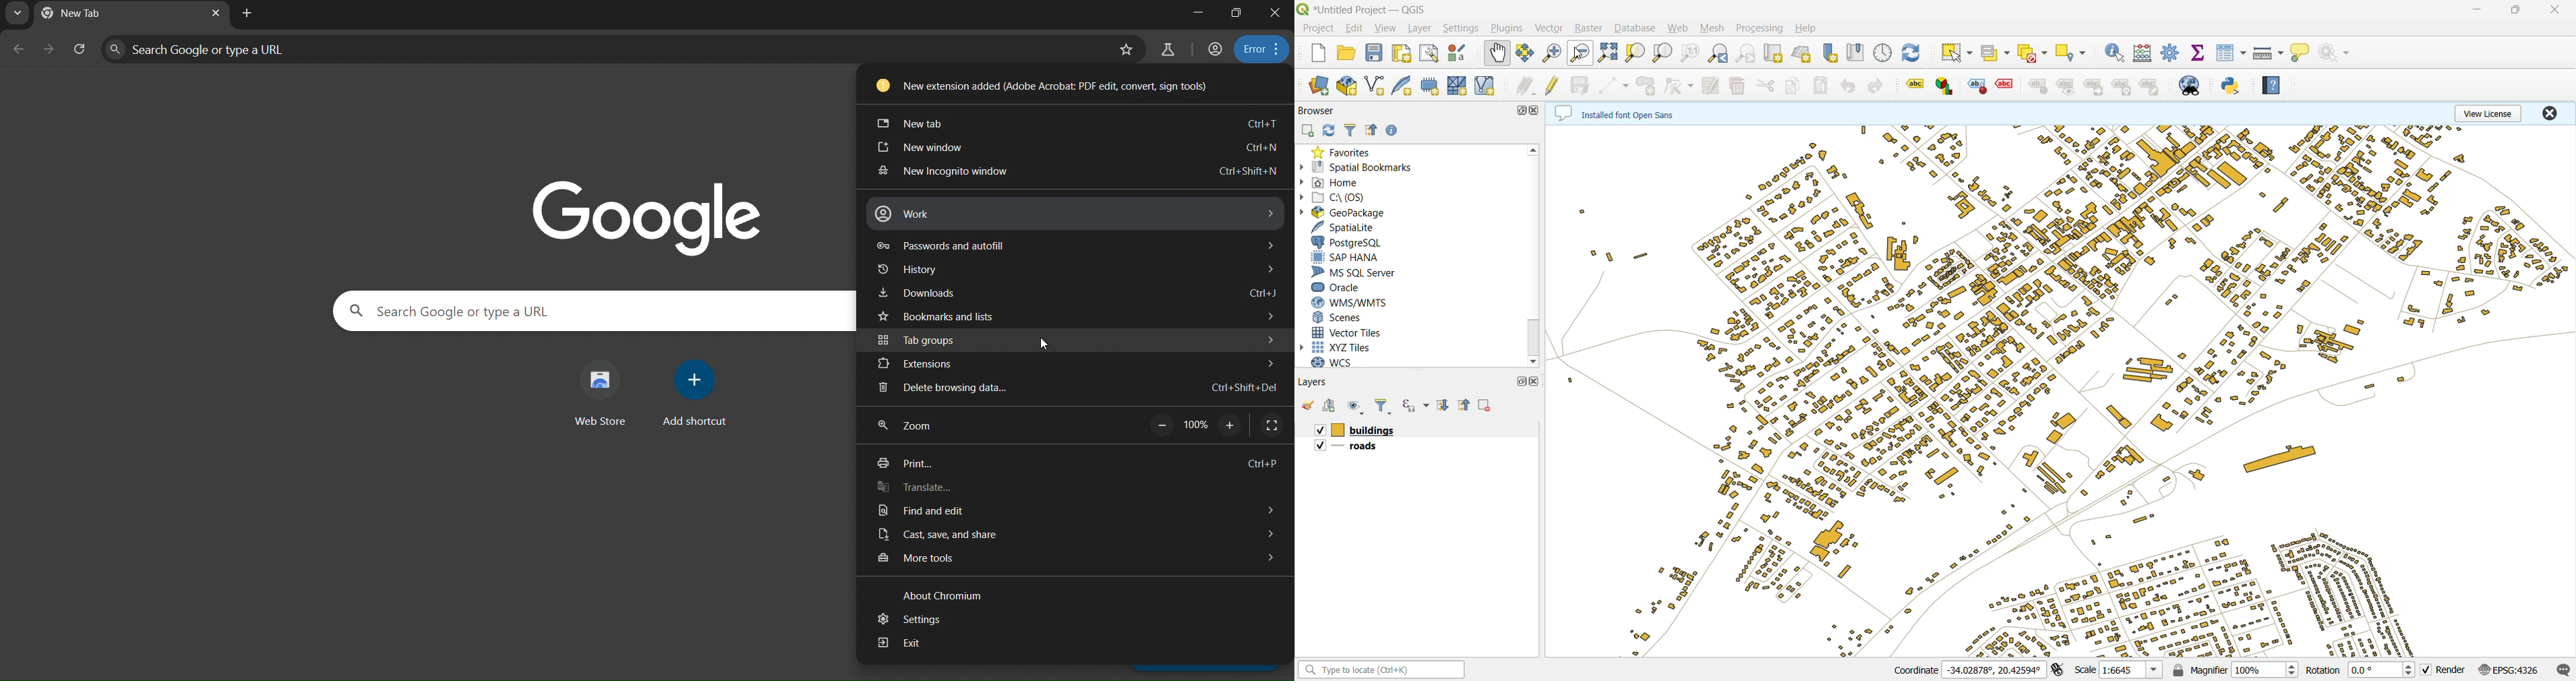 The image size is (2576, 700). What do you see at coordinates (1340, 184) in the screenshot?
I see `home` at bounding box center [1340, 184].